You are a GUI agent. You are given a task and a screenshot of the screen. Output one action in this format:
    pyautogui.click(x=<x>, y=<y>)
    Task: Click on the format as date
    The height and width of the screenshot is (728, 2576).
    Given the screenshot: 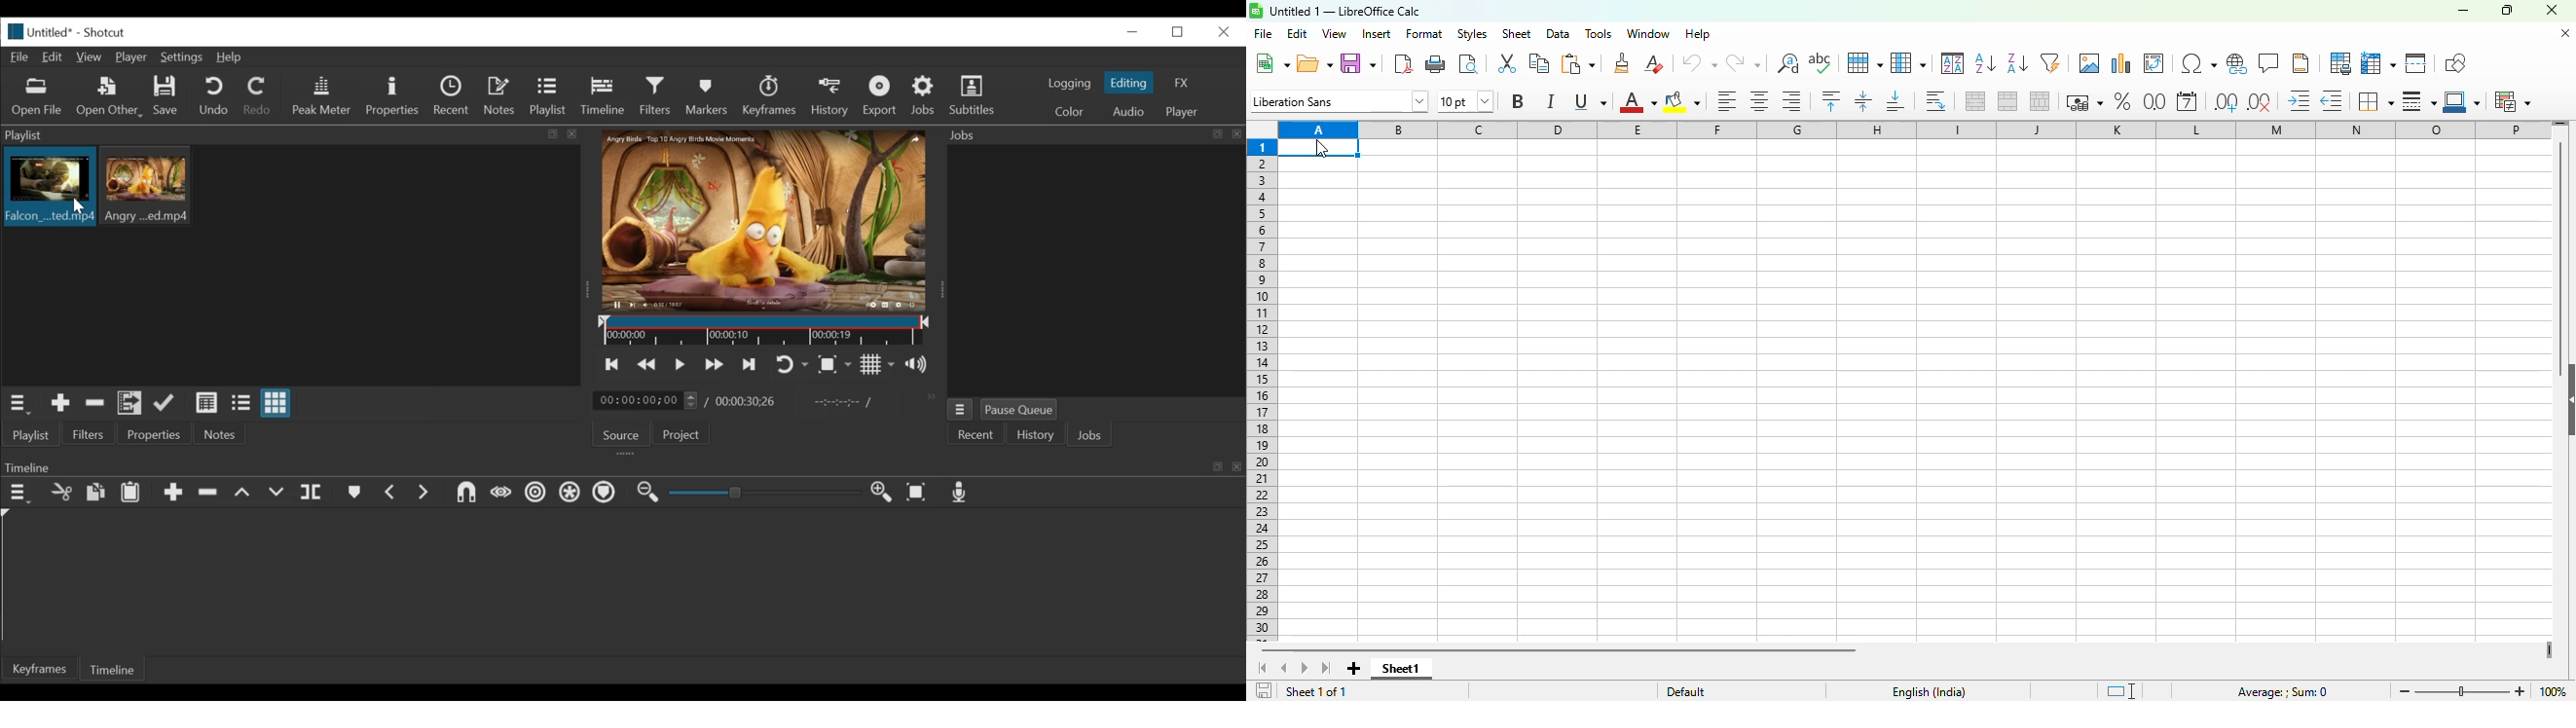 What is the action you would take?
    pyautogui.click(x=2187, y=101)
    